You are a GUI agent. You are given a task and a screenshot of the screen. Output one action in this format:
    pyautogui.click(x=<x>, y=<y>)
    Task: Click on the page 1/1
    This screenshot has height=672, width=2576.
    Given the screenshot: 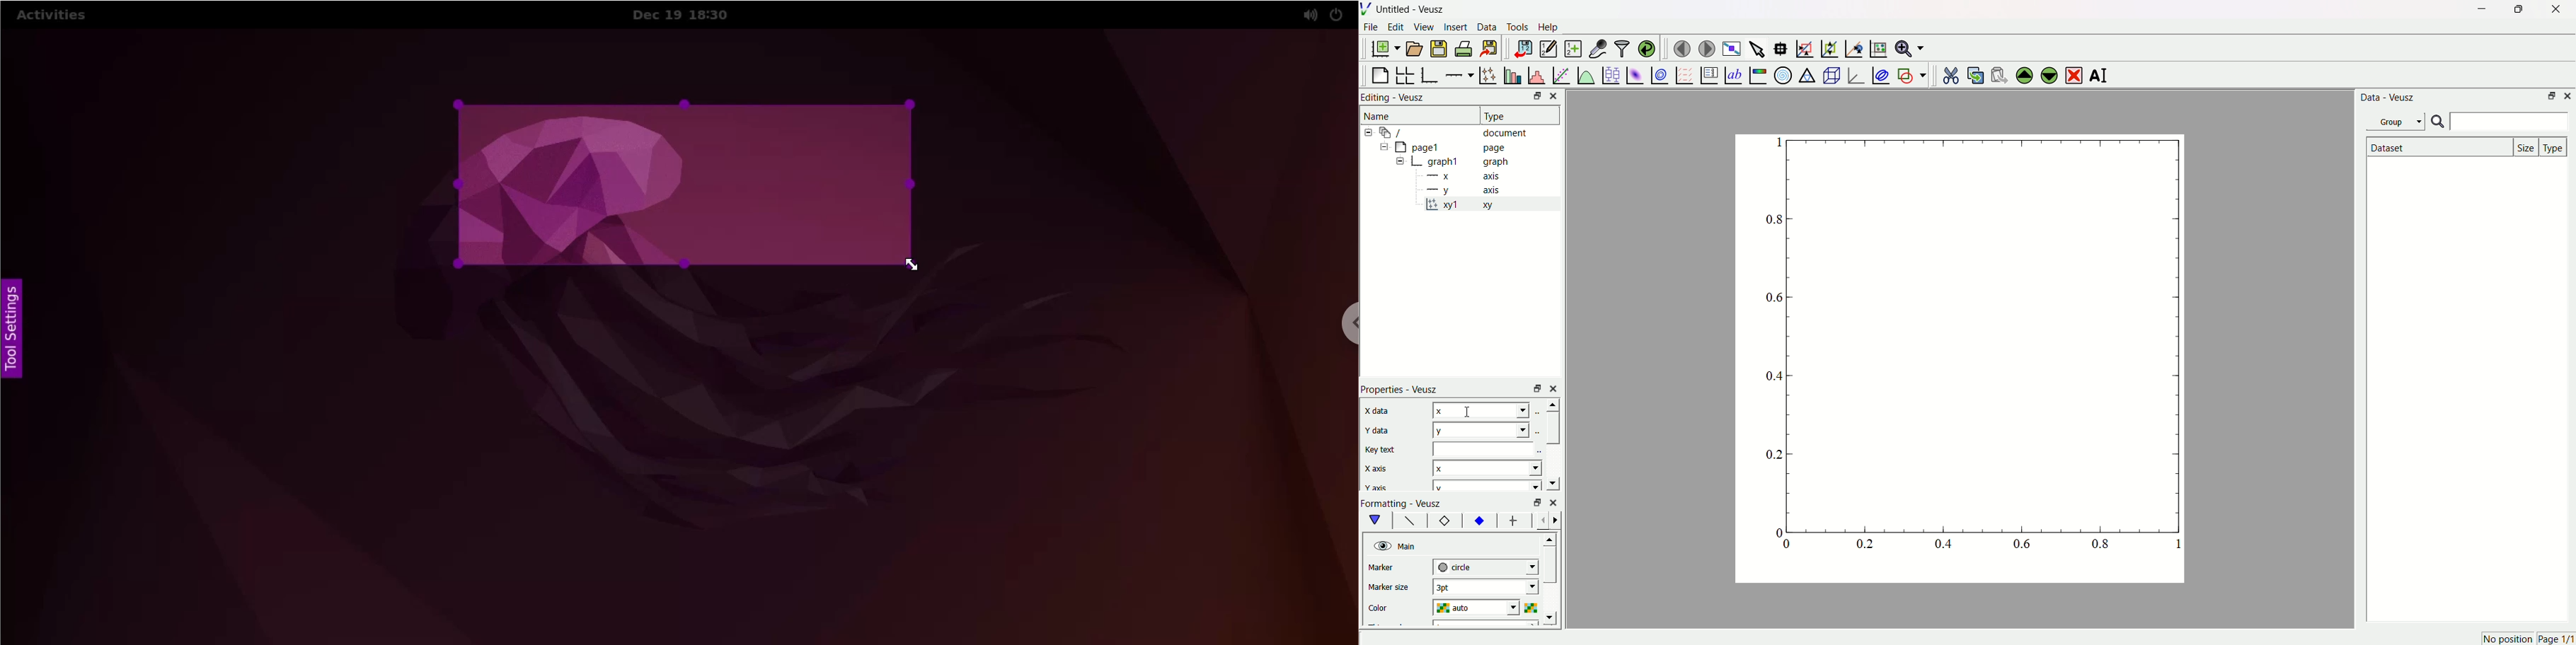 What is the action you would take?
    pyautogui.click(x=2556, y=639)
    